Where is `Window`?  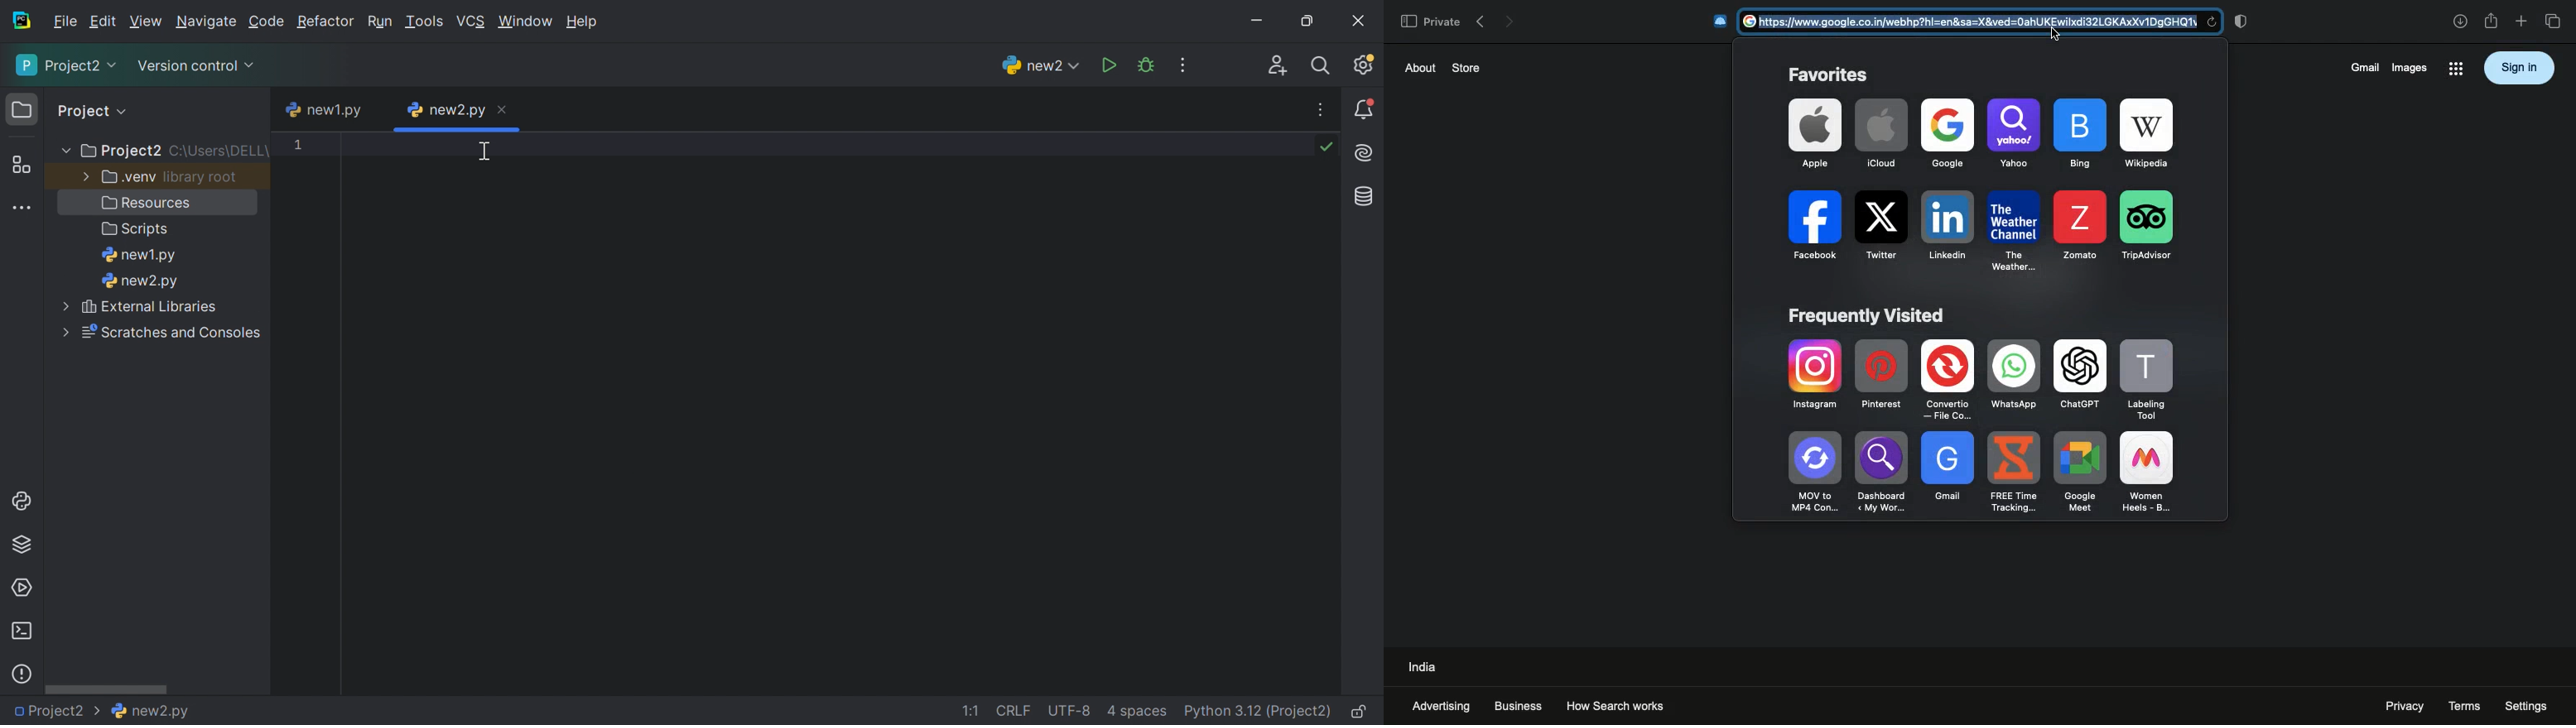
Window is located at coordinates (526, 21).